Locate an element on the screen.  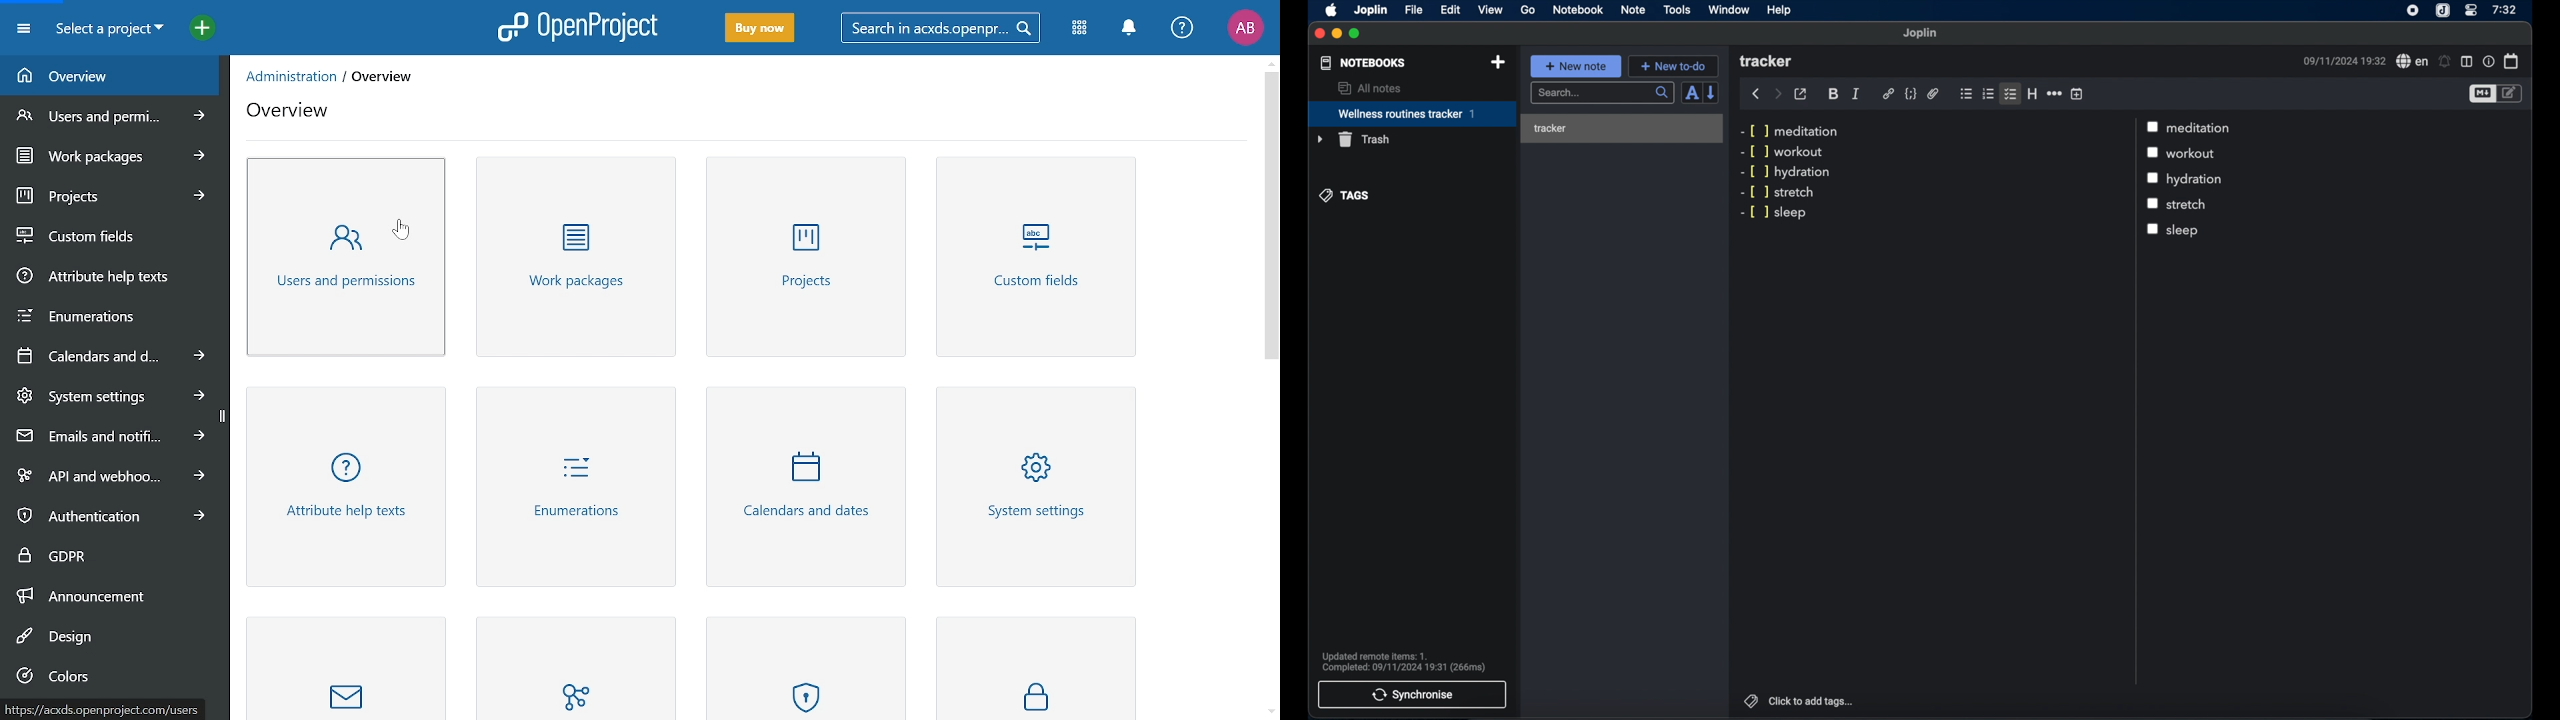
reverse sort order is located at coordinates (1712, 93).